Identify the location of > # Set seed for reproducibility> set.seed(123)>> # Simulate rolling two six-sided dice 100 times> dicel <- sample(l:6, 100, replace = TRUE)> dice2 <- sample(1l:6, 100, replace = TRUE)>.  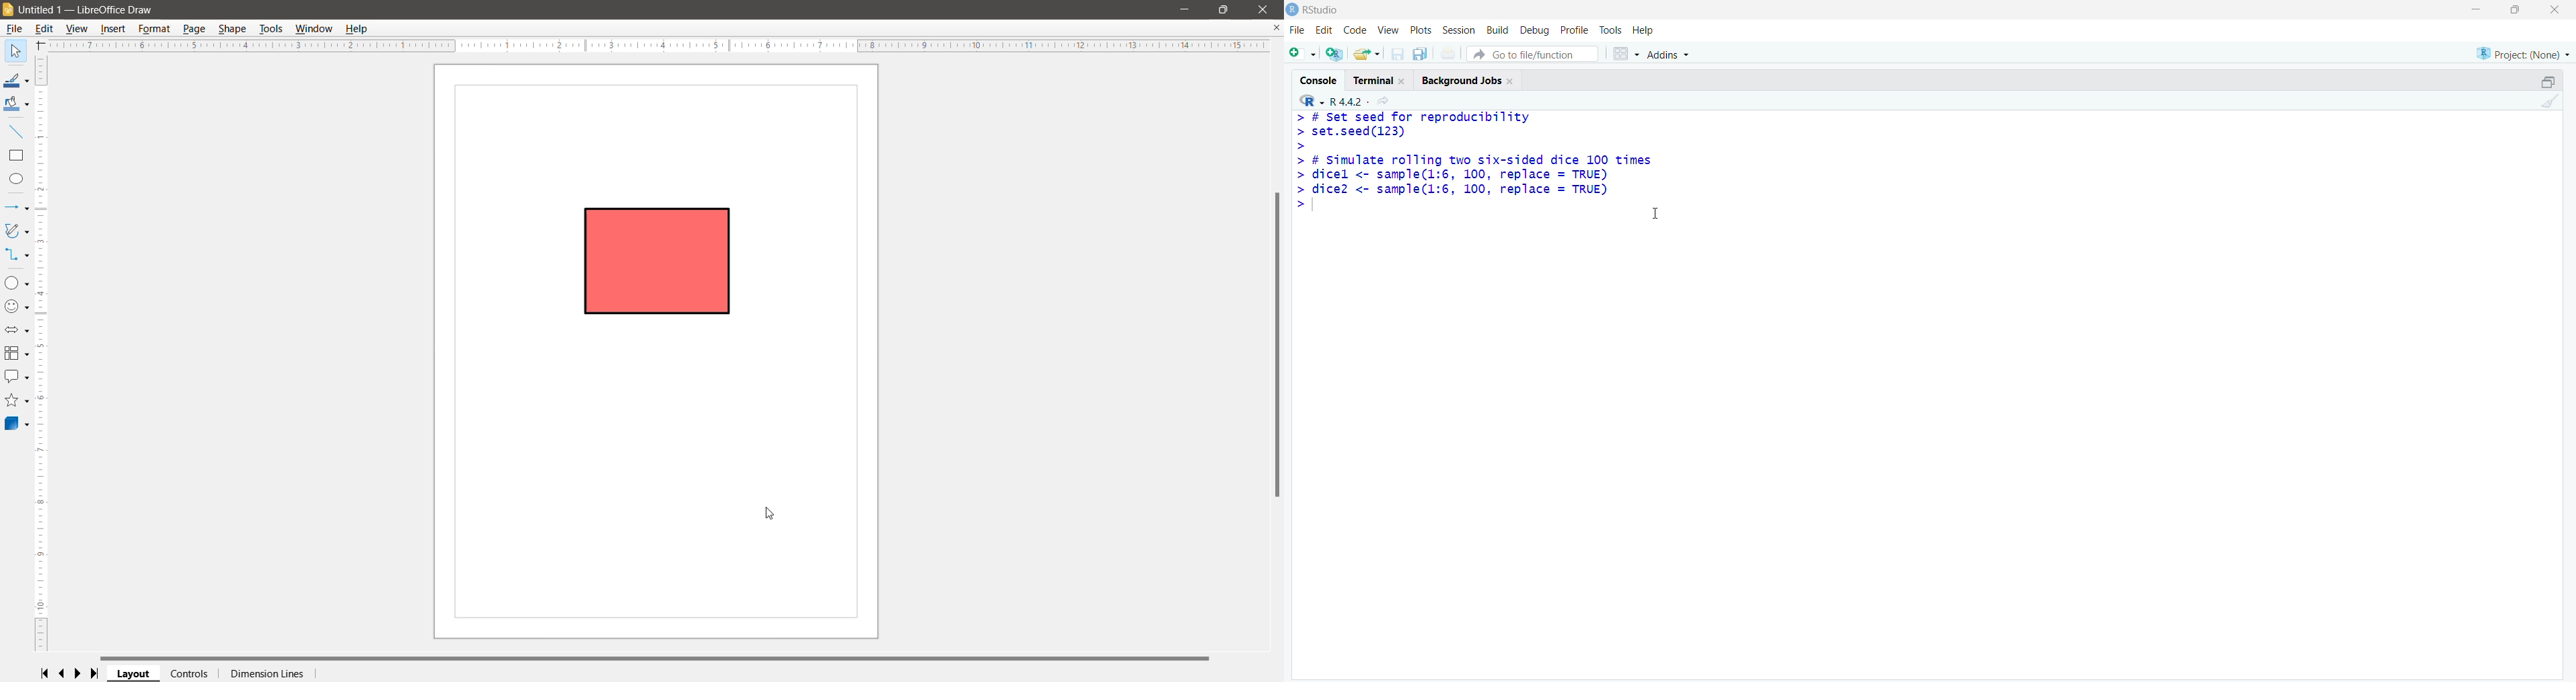
(1475, 160).